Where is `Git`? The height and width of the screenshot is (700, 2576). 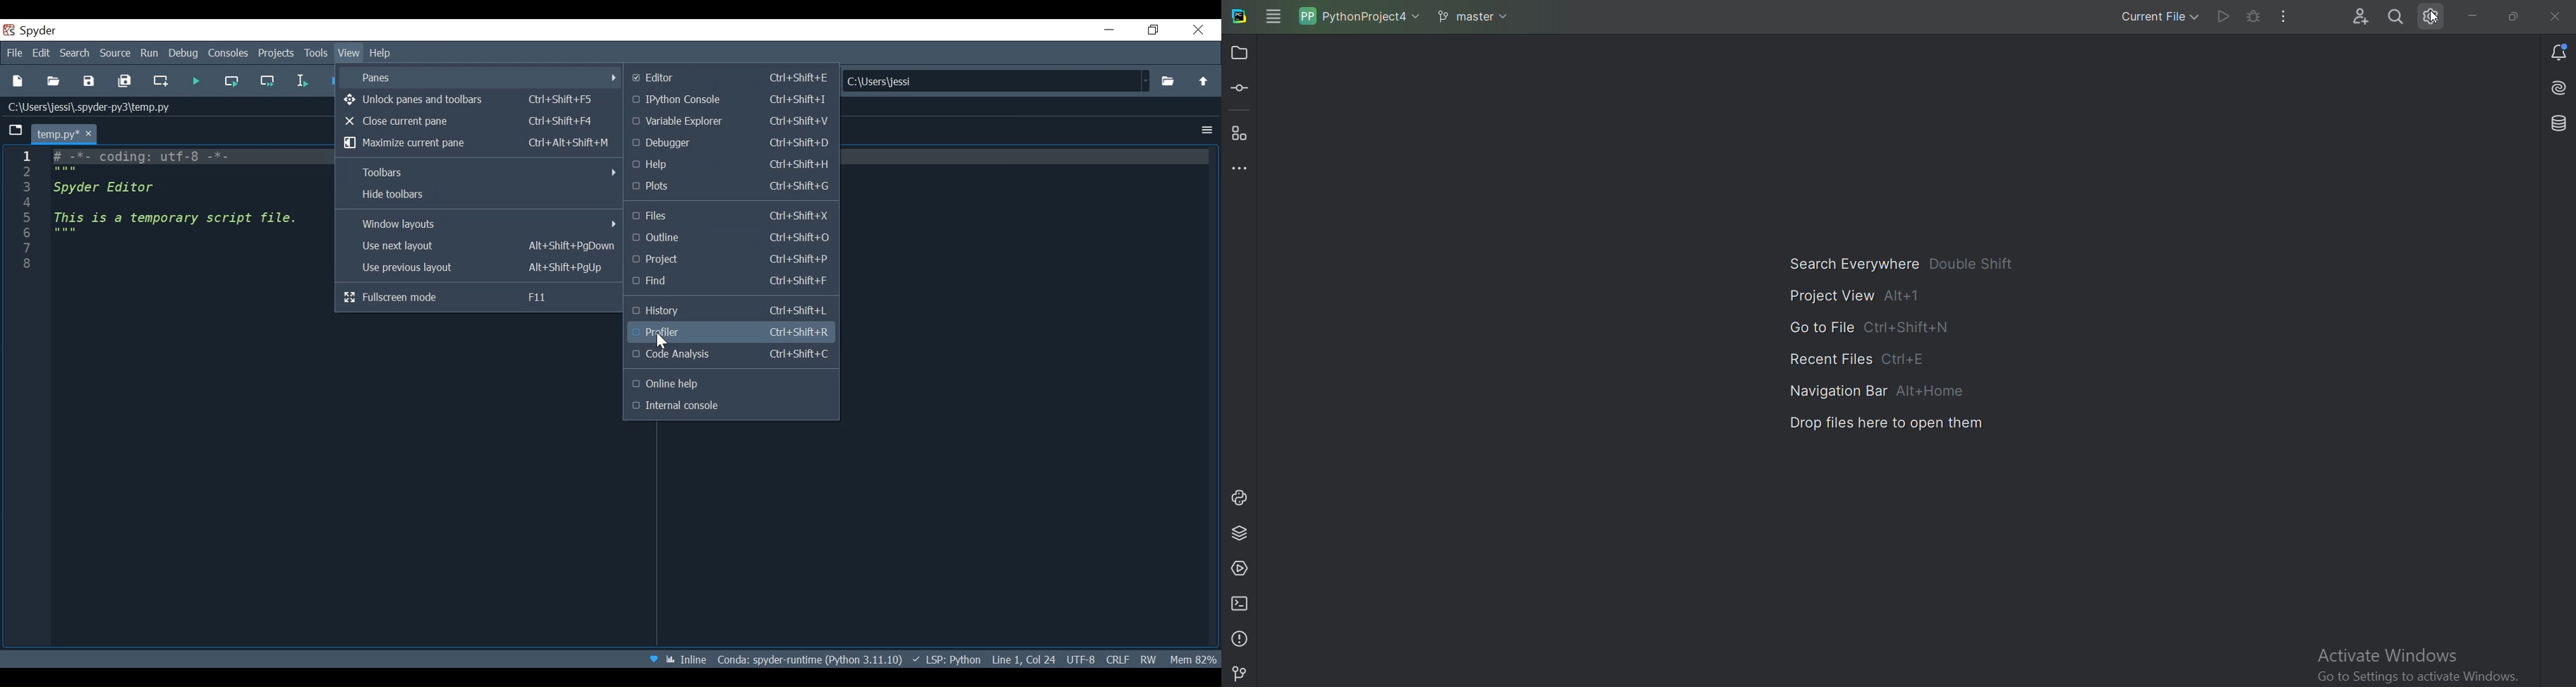
Git is located at coordinates (1241, 670).